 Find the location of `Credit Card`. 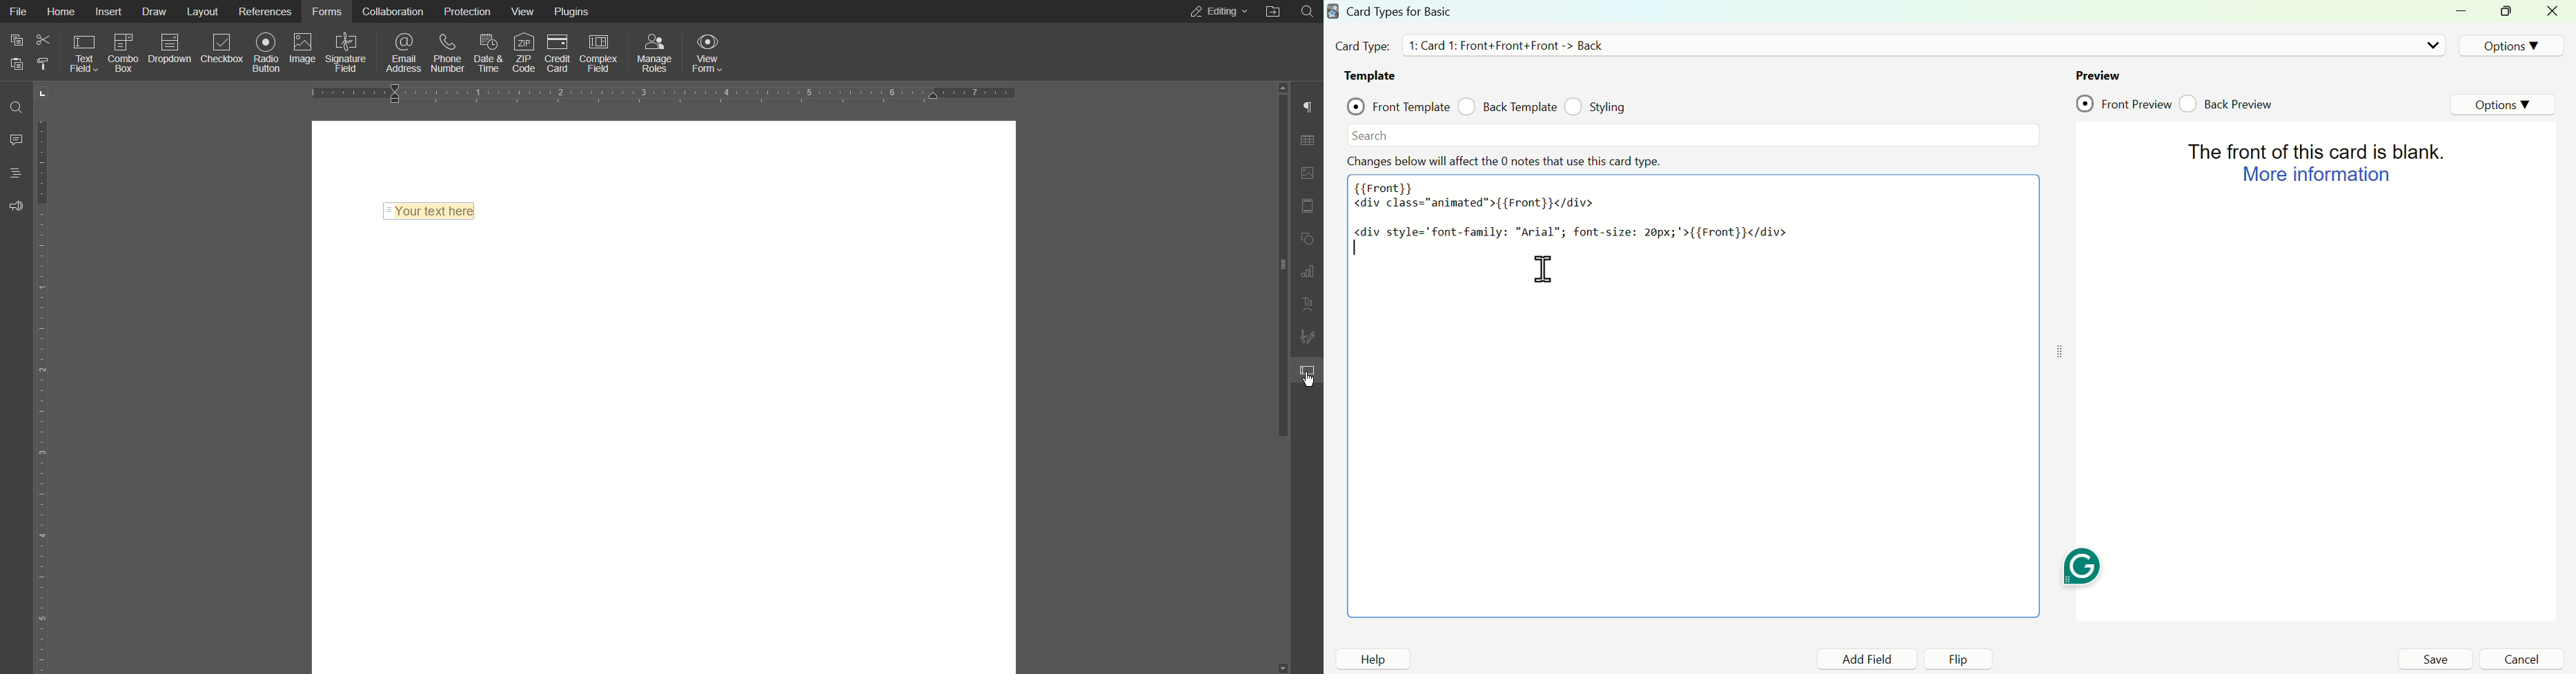

Credit Card is located at coordinates (558, 51).